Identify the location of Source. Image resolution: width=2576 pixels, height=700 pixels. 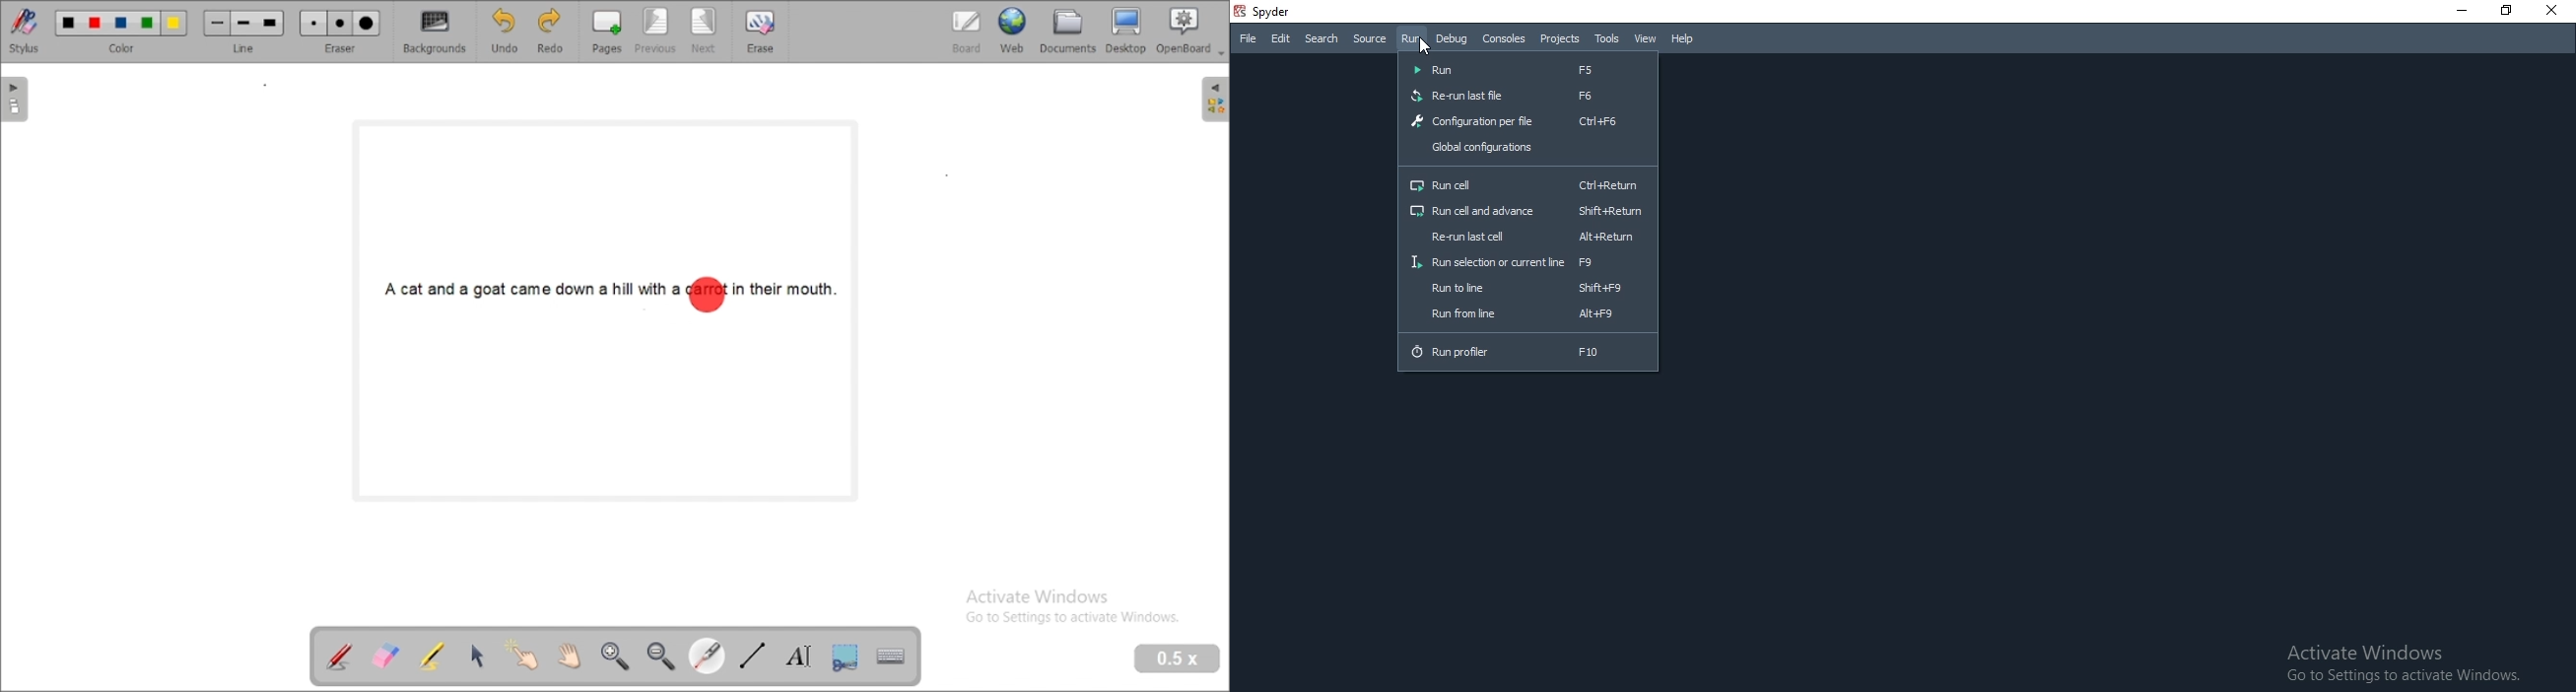
(1369, 37).